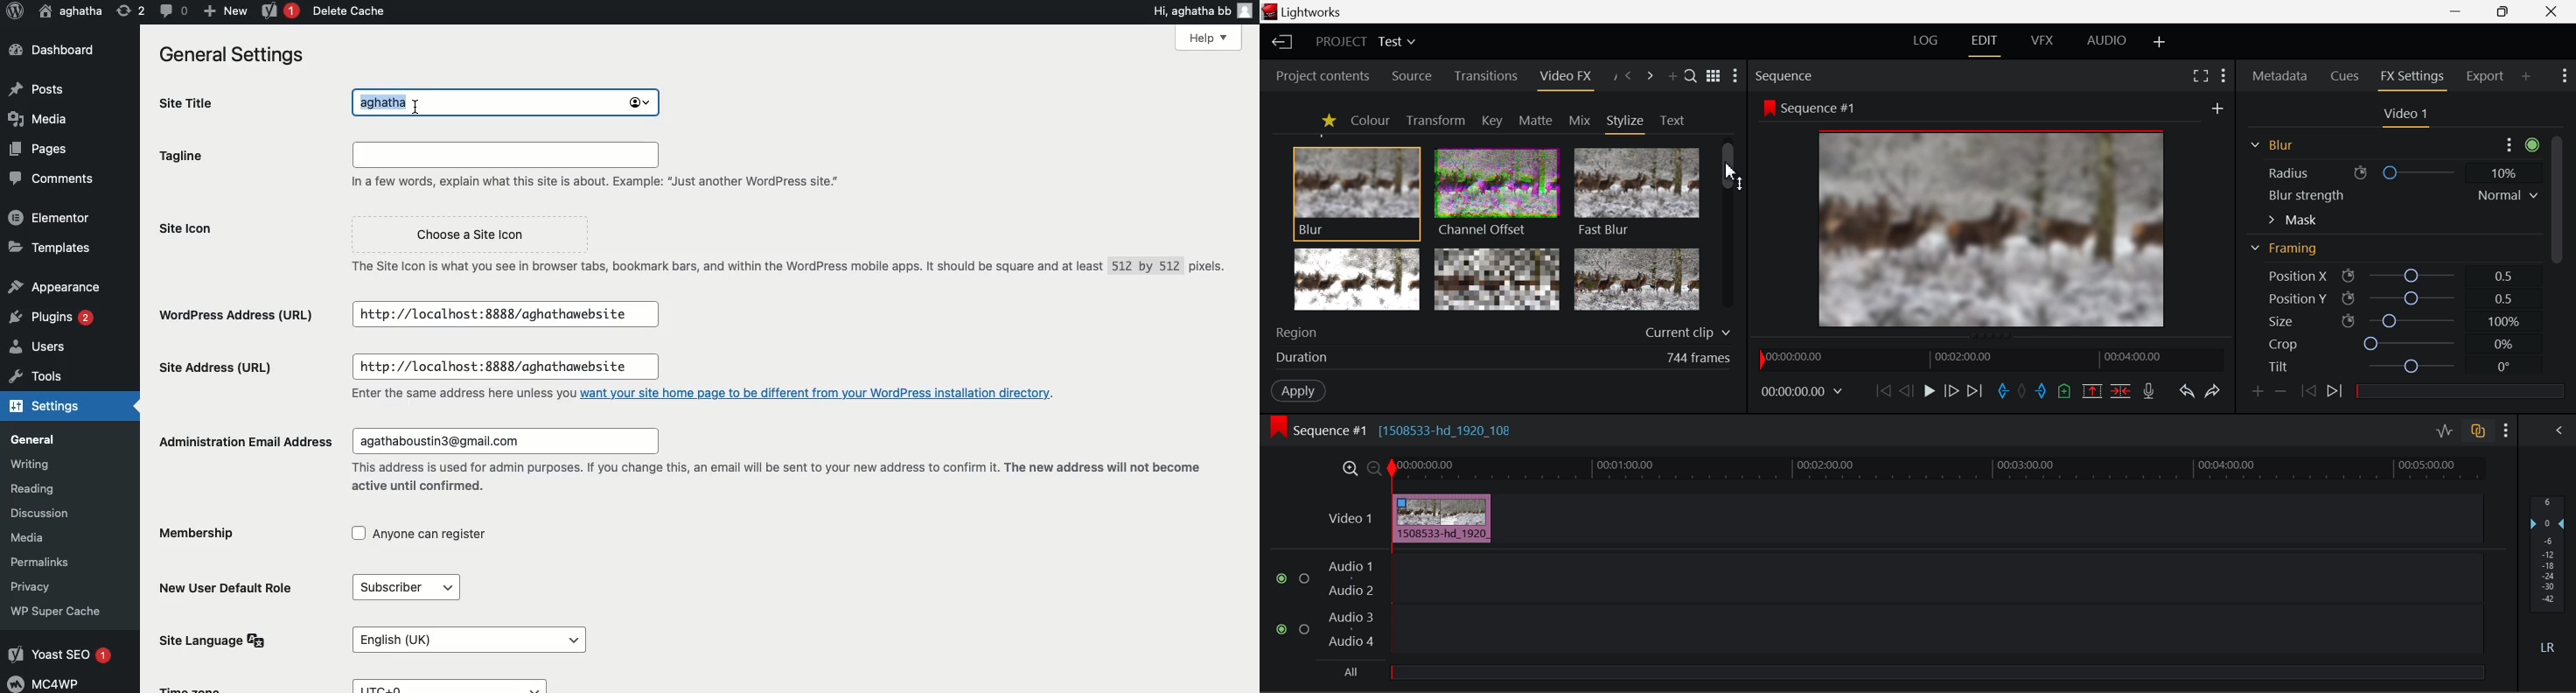  Describe the element at coordinates (2094, 390) in the screenshot. I see `Remove Marked Section` at that location.